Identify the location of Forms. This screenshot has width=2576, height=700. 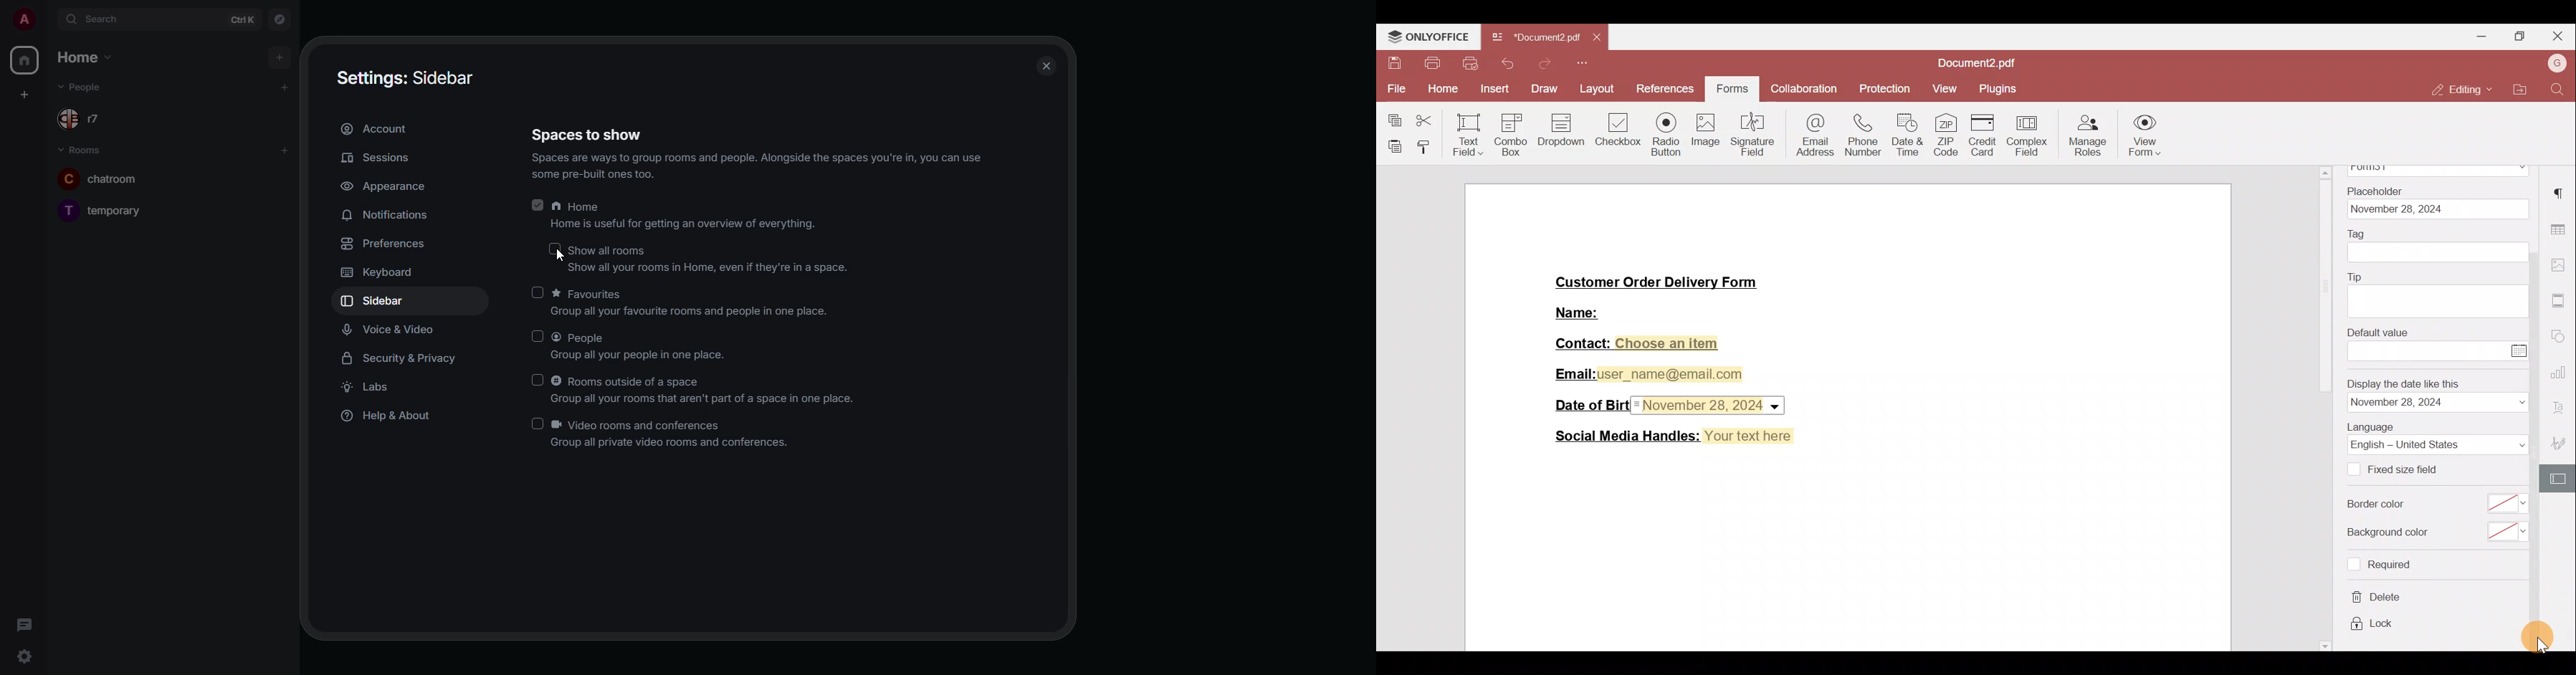
(1731, 90).